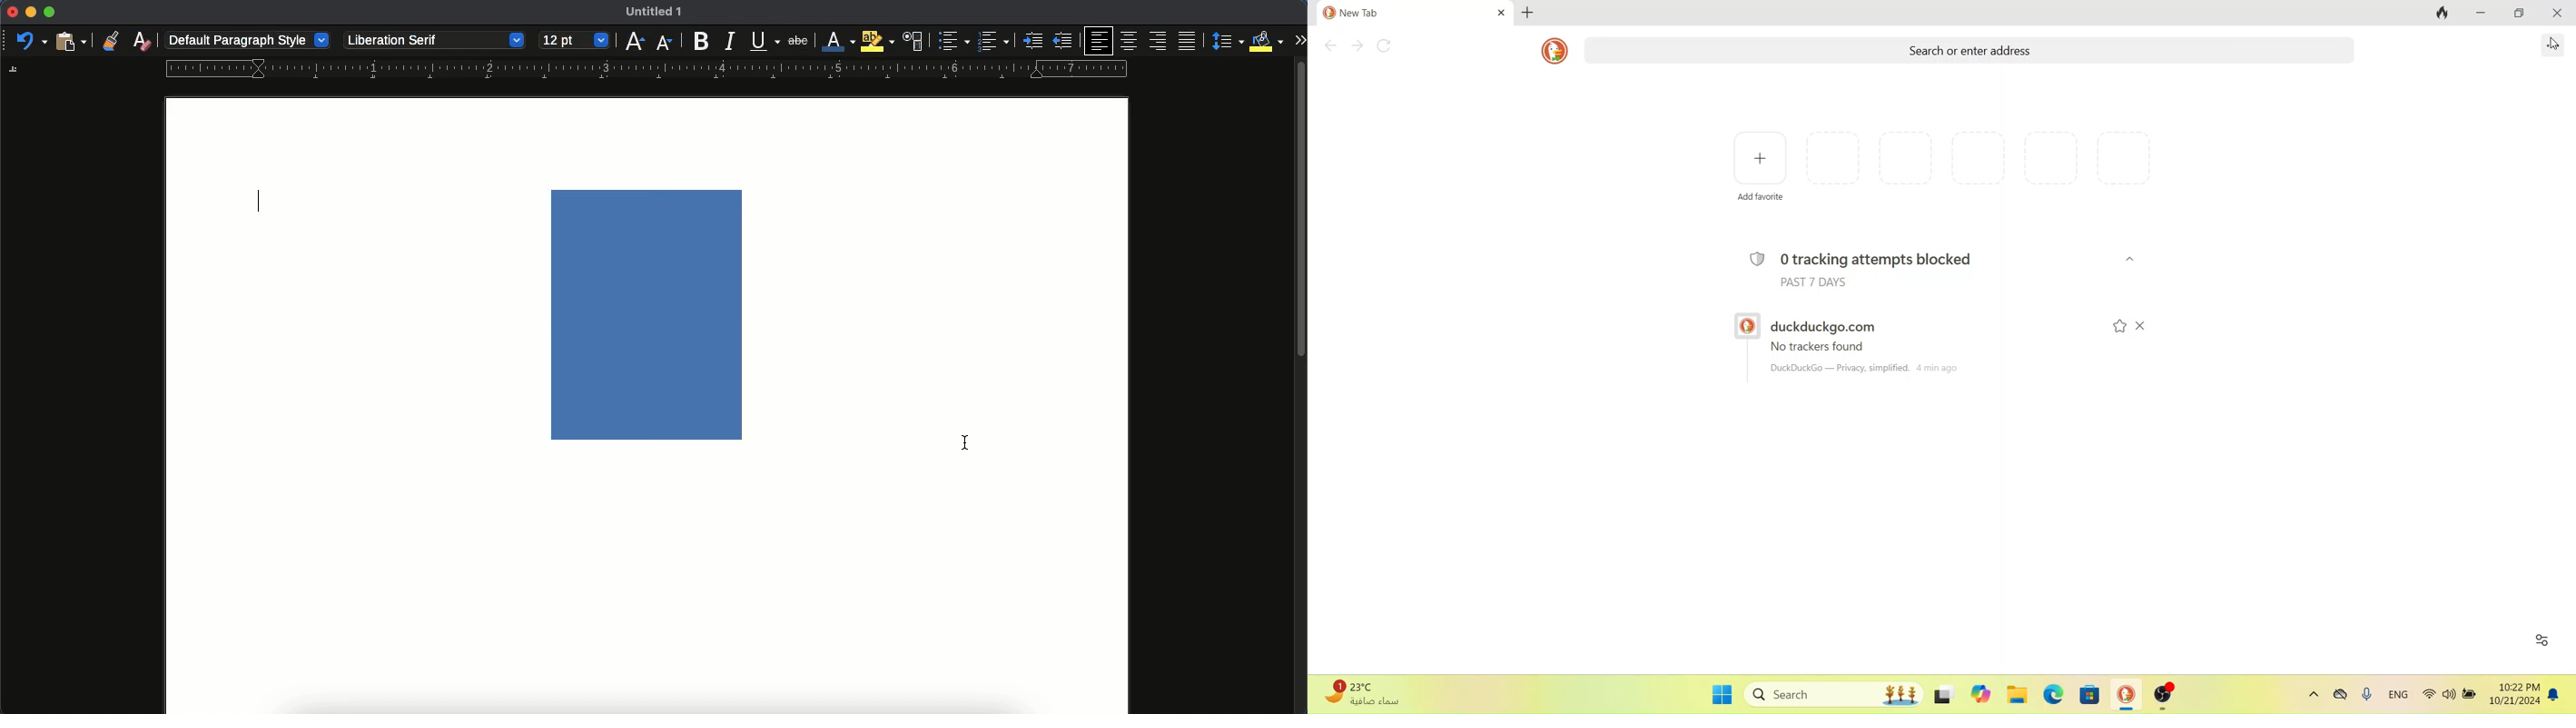  Describe the element at coordinates (1131, 40) in the screenshot. I see `center aligned` at that location.